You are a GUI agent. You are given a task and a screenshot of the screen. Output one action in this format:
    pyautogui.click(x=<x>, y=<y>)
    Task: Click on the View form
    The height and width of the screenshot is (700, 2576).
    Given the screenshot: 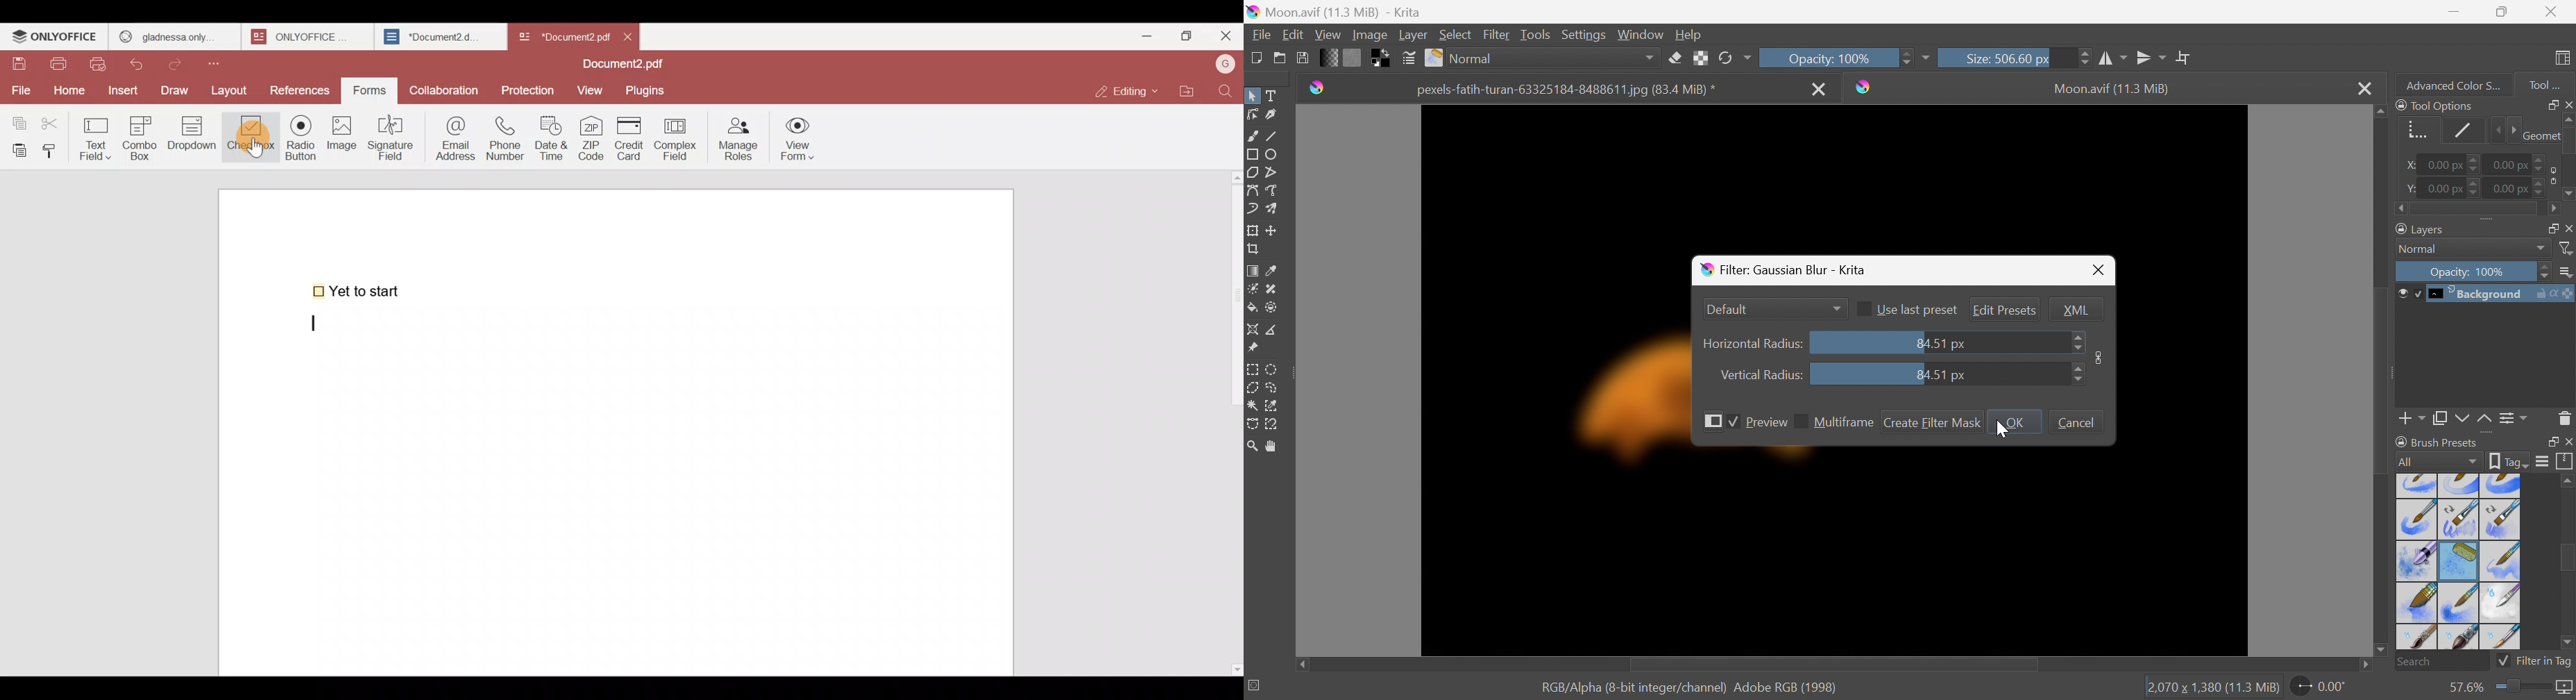 What is the action you would take?
    pyautogui.click(x=799, y=139)
    